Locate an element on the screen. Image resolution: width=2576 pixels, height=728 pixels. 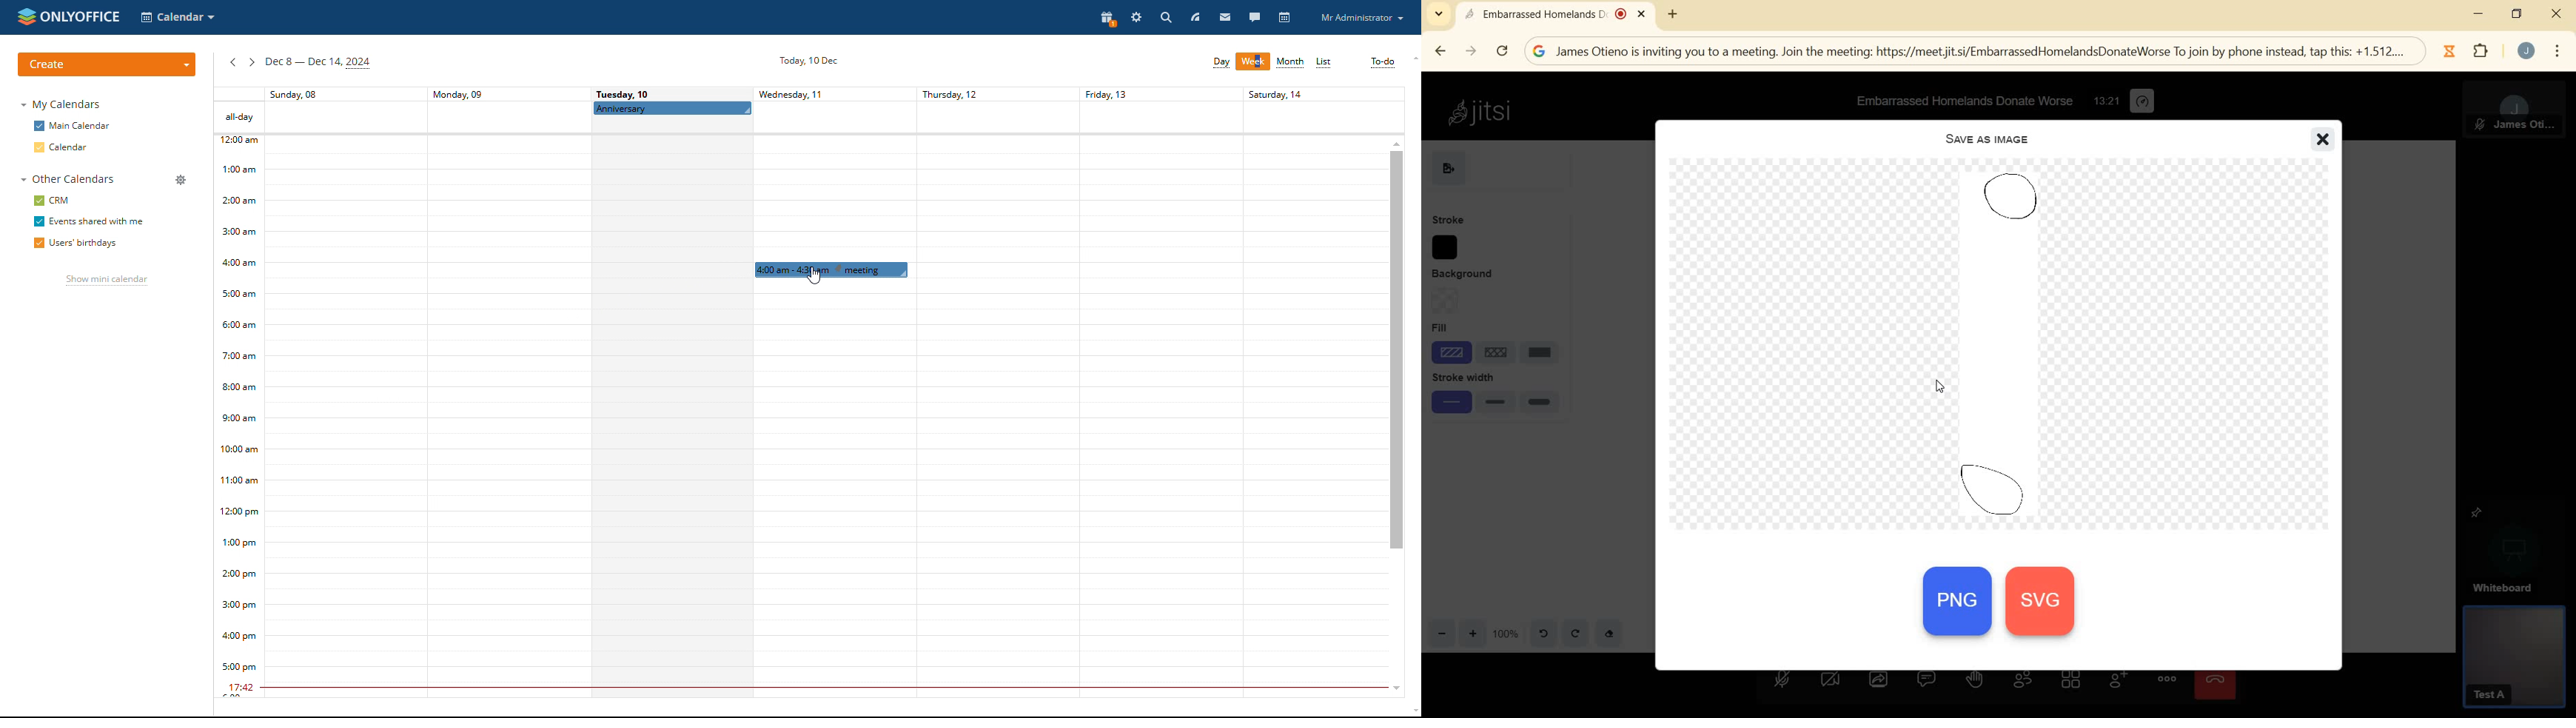
minimize is located at coordinates (2478, 13).